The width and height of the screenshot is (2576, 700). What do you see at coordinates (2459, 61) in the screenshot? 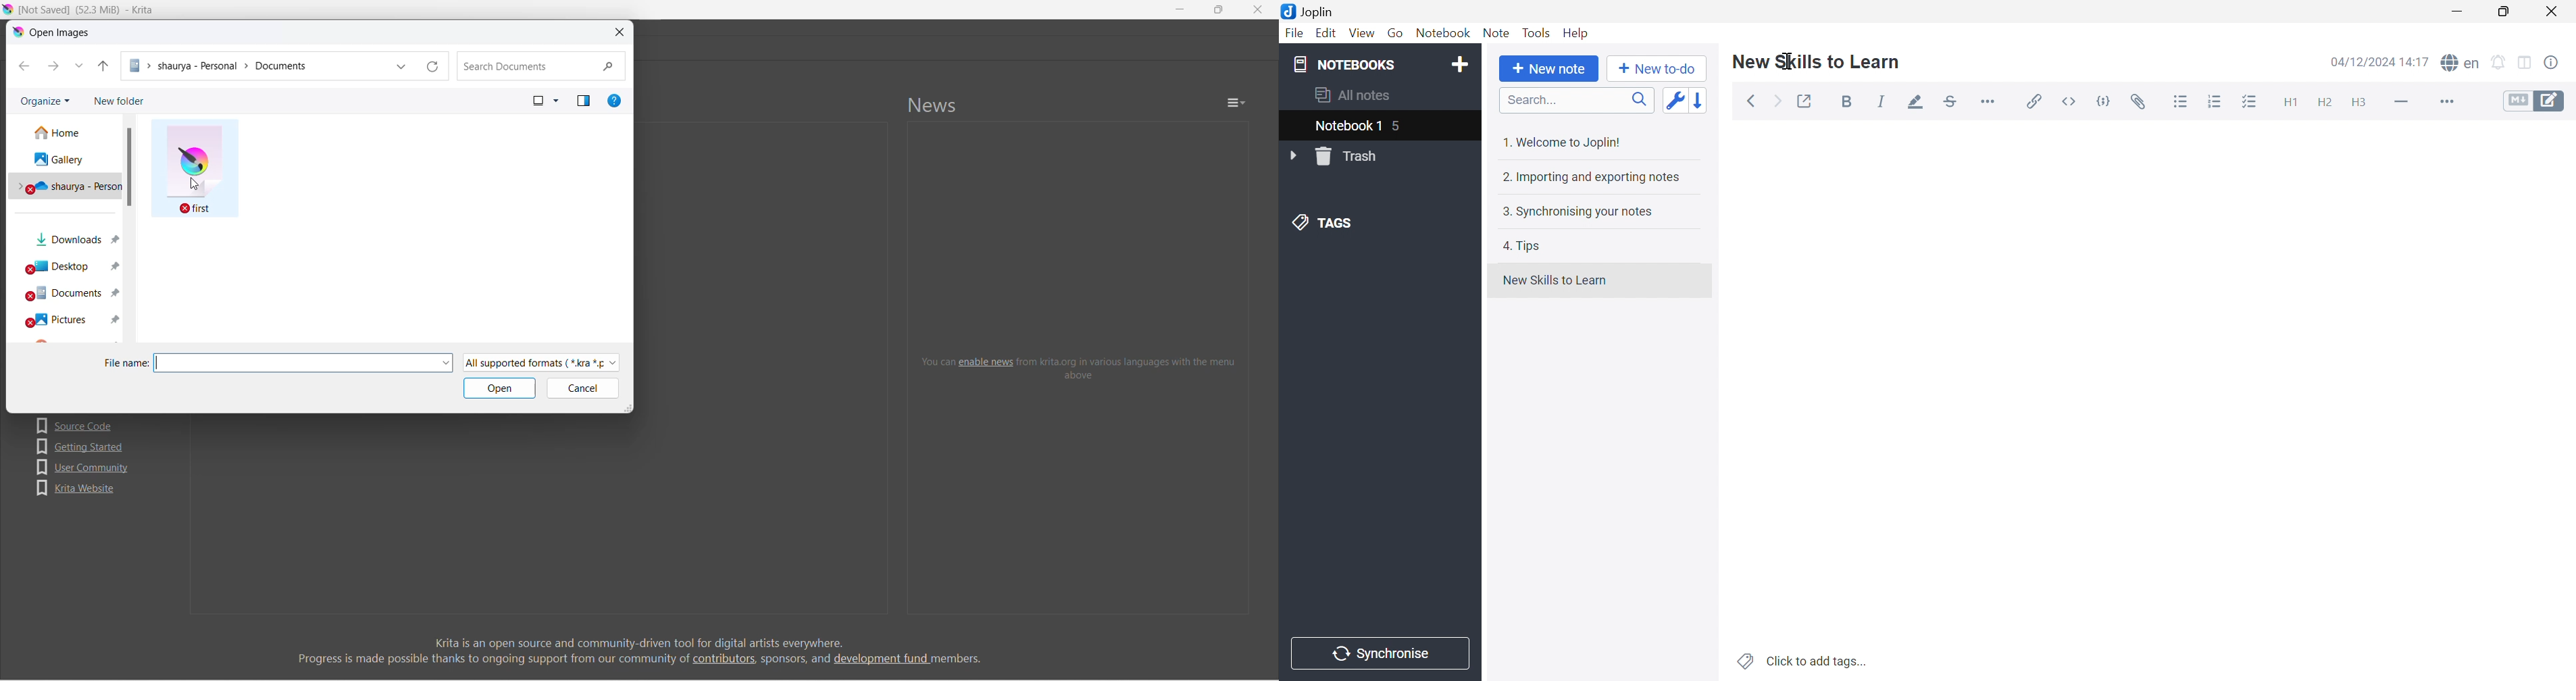
I see `Spell checker` at bounding box center [2459, 61].